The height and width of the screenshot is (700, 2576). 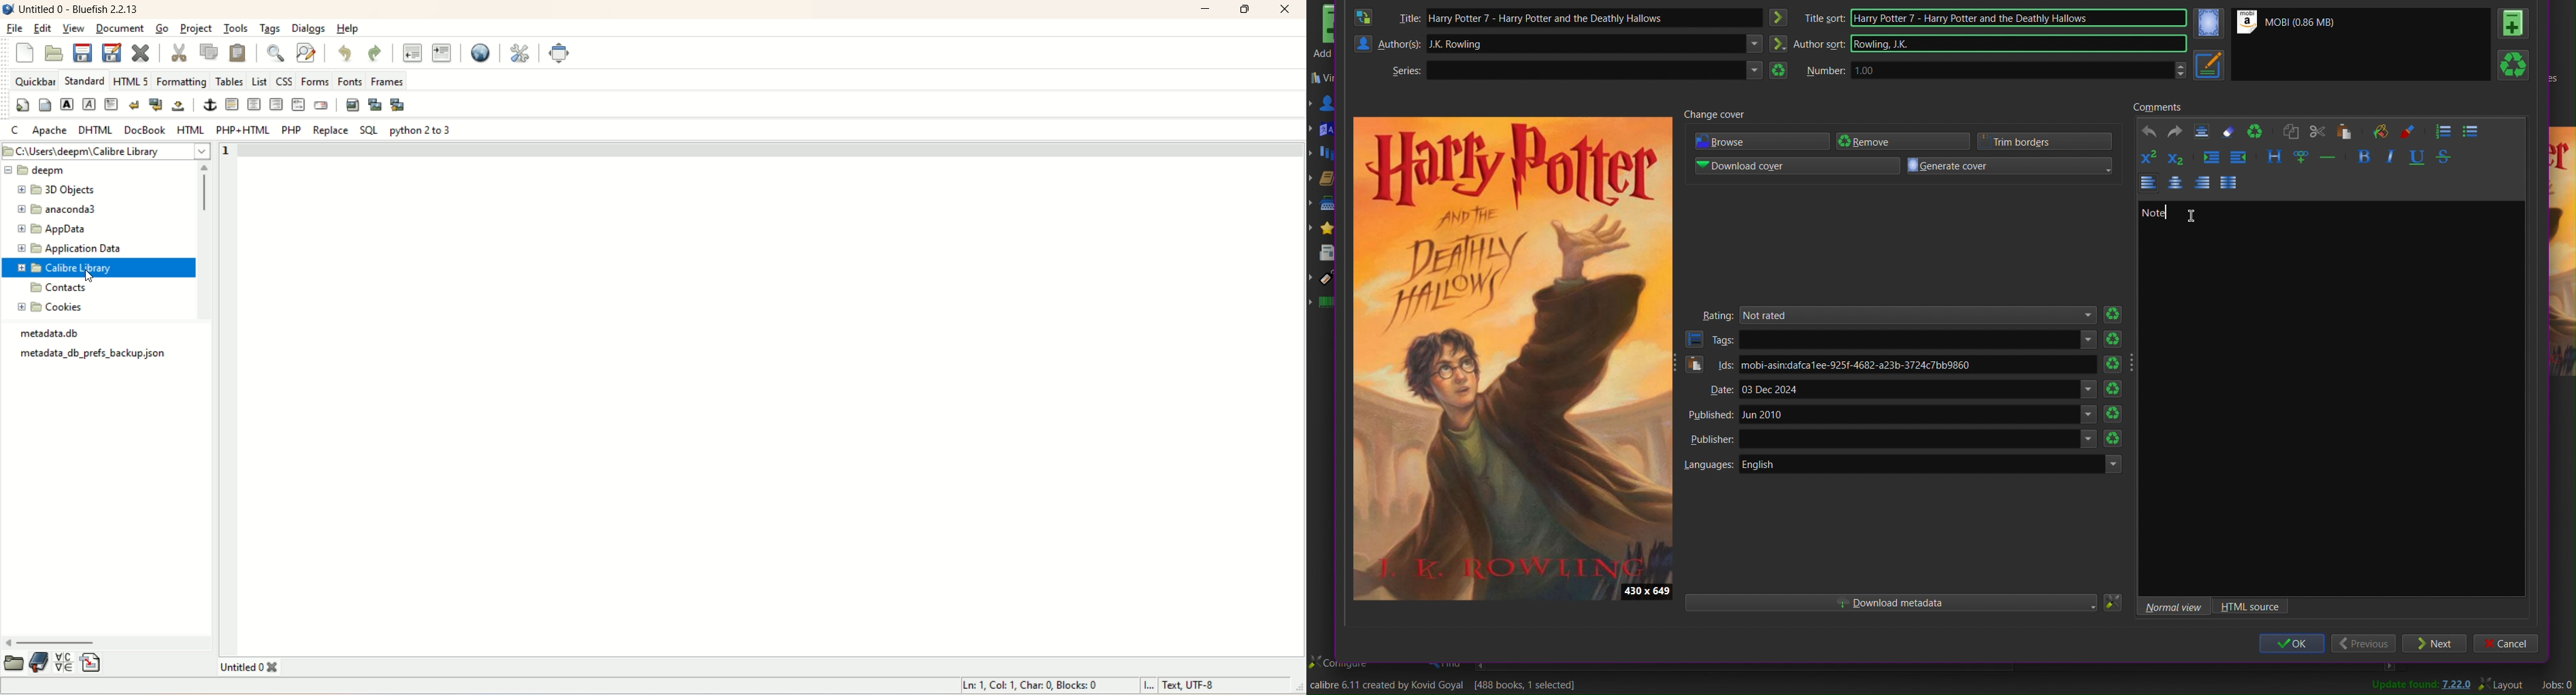 I want to click on contacts, so click(x=54, y=289).